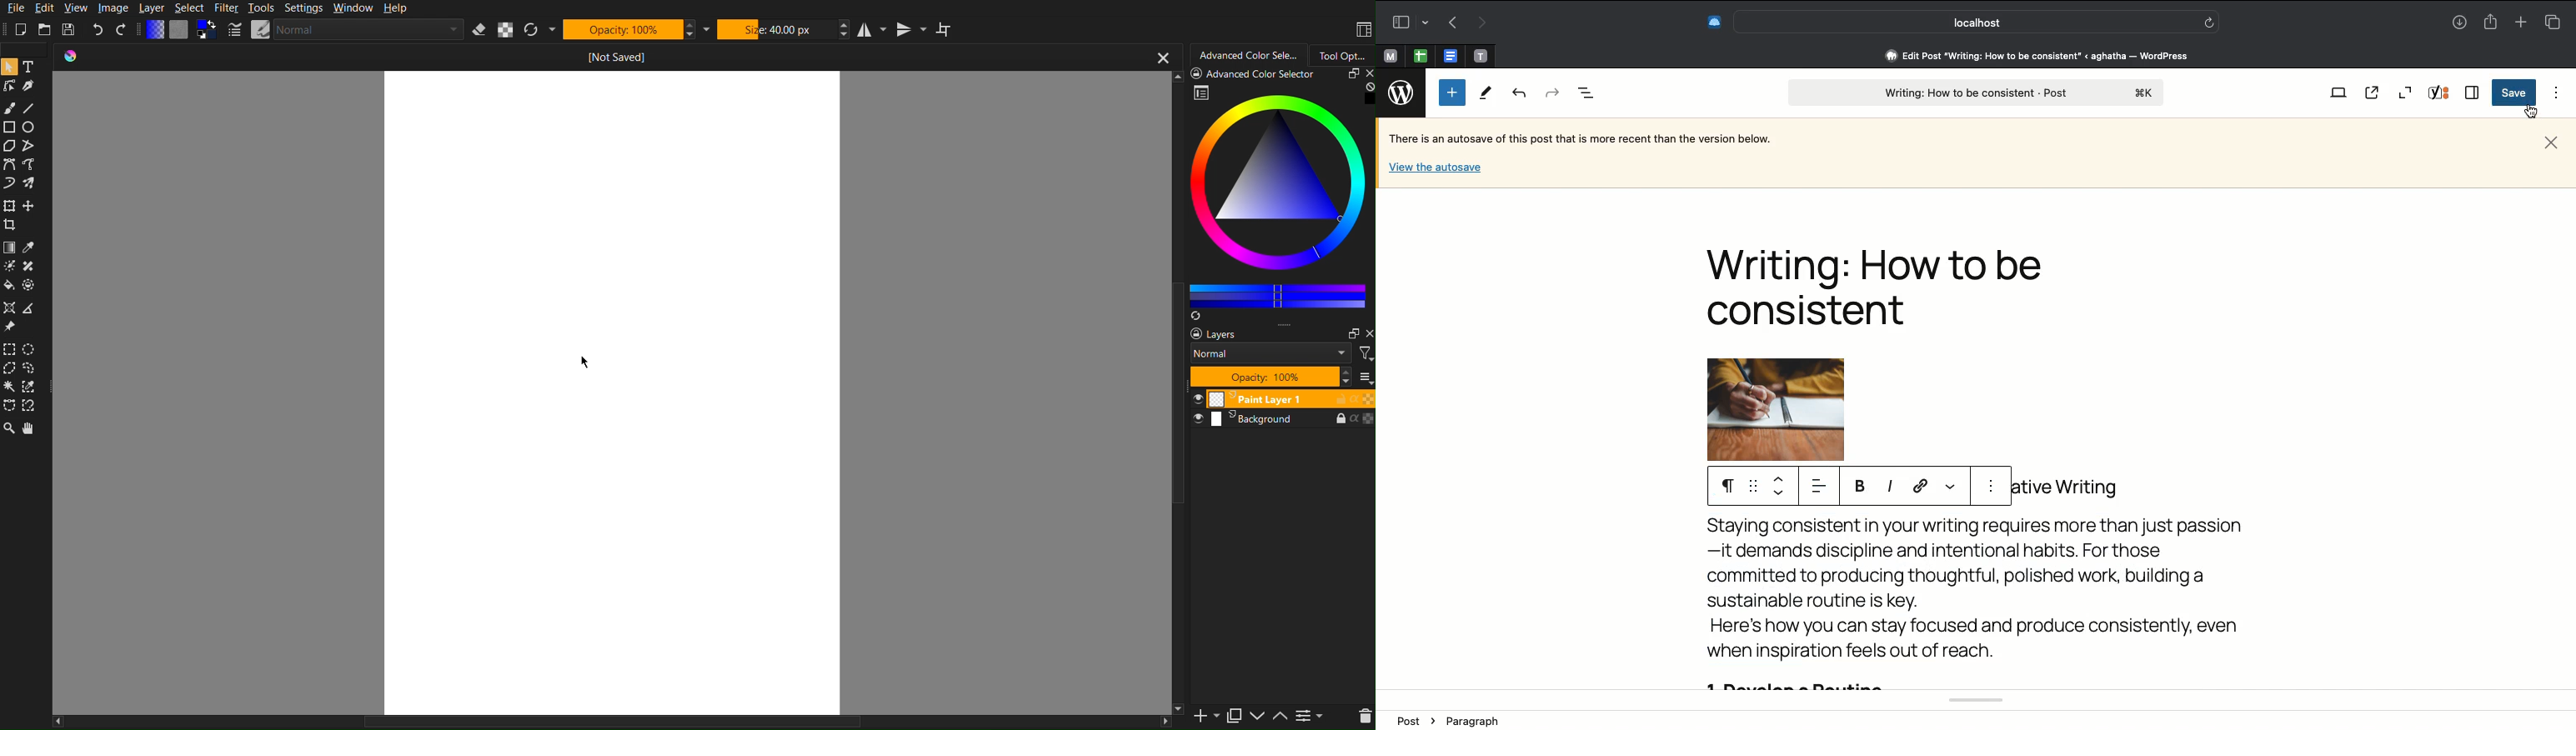 Image resolution: width=2576 pixels, height=756 pixels. What do you see at coordinates (75, 9) in the screenshot?
I see `View` at bounding box center [75, 9].